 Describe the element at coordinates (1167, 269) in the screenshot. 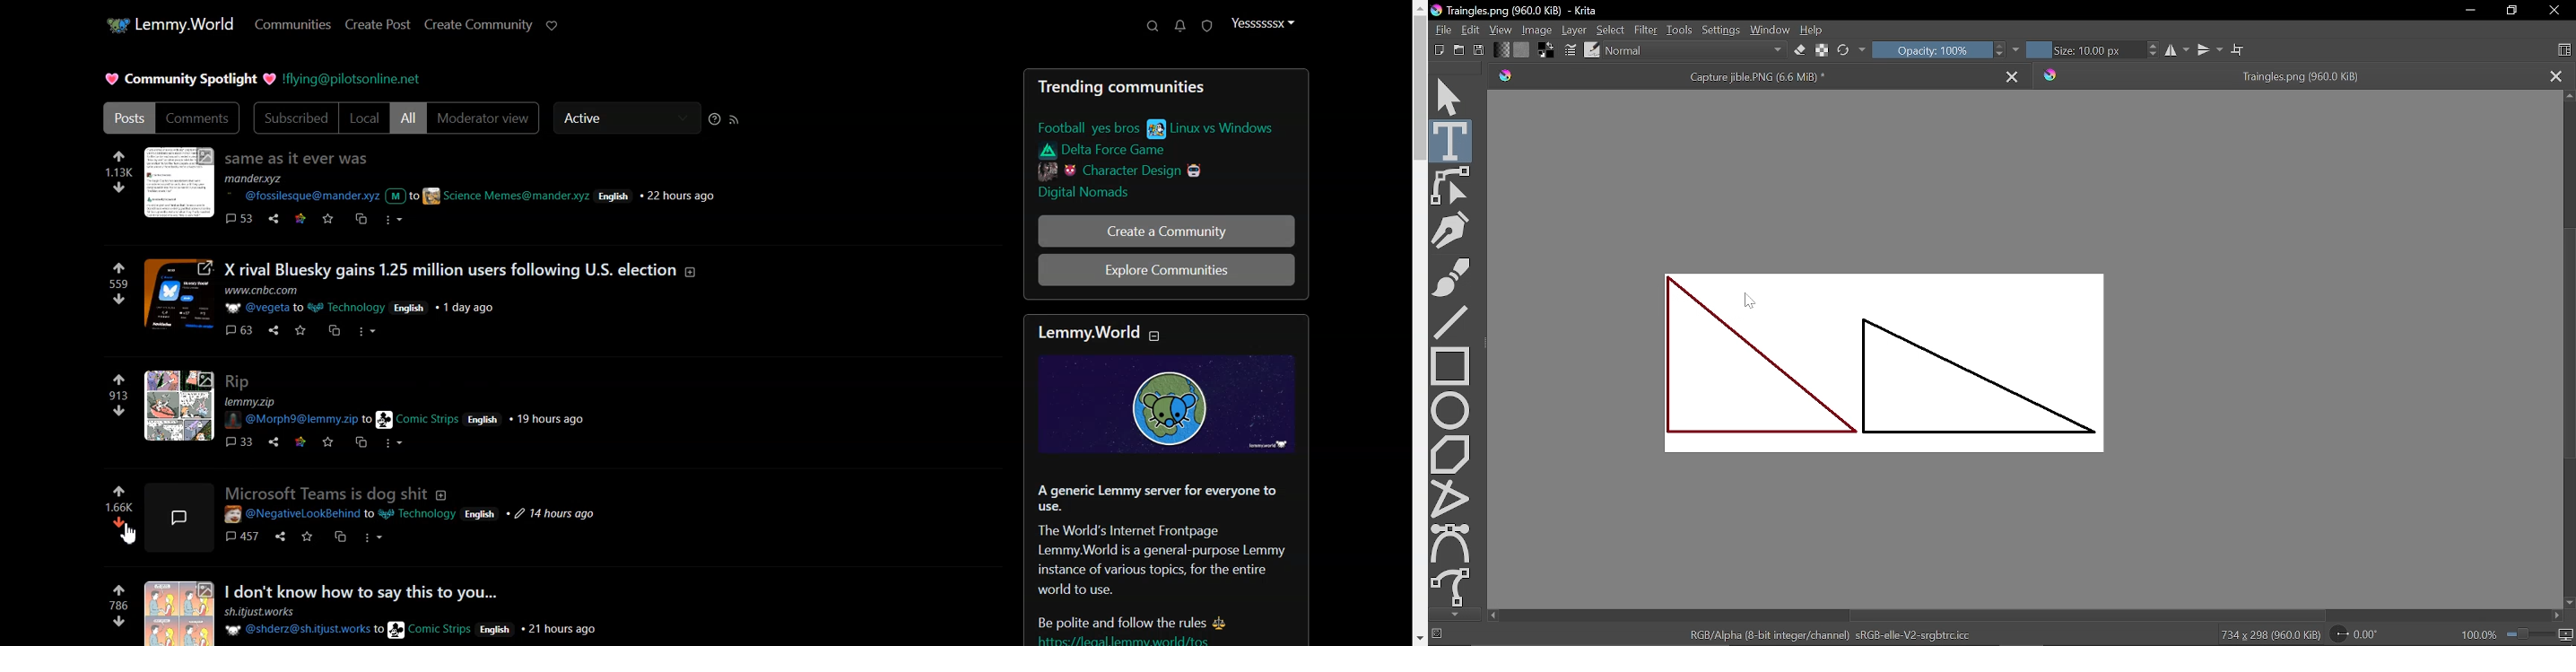

I see `Explore Communities` at that location.